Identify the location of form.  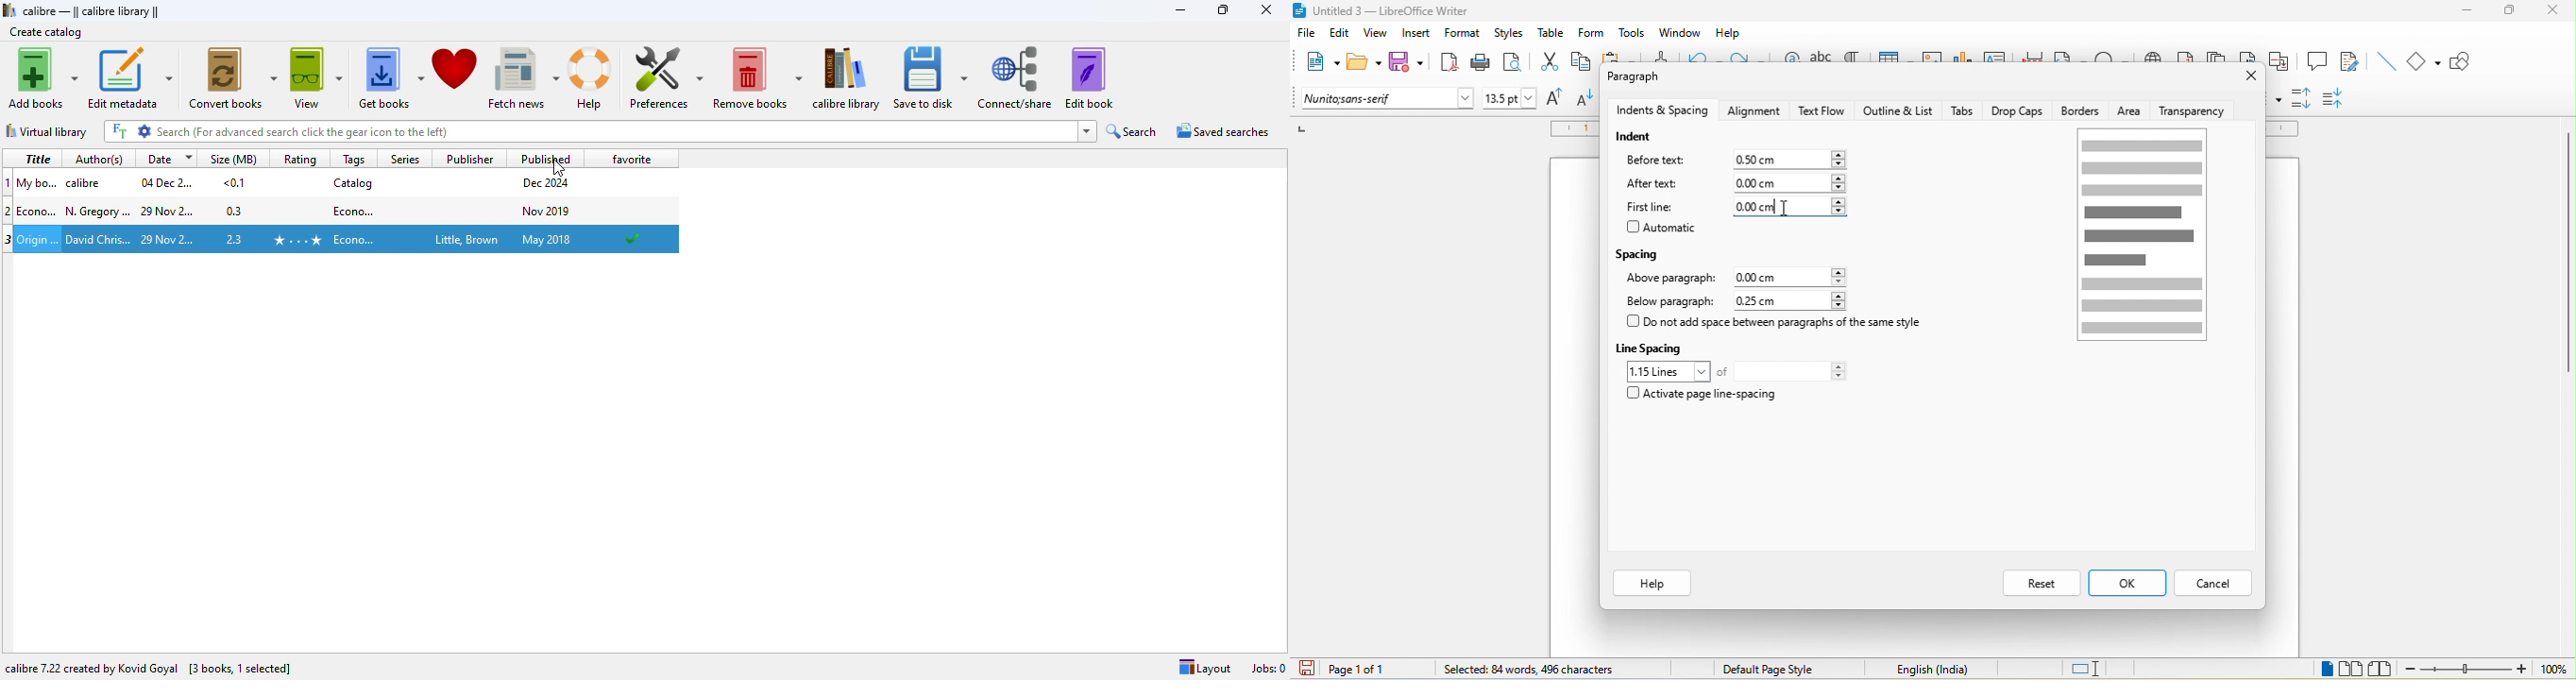
(1590, 32).